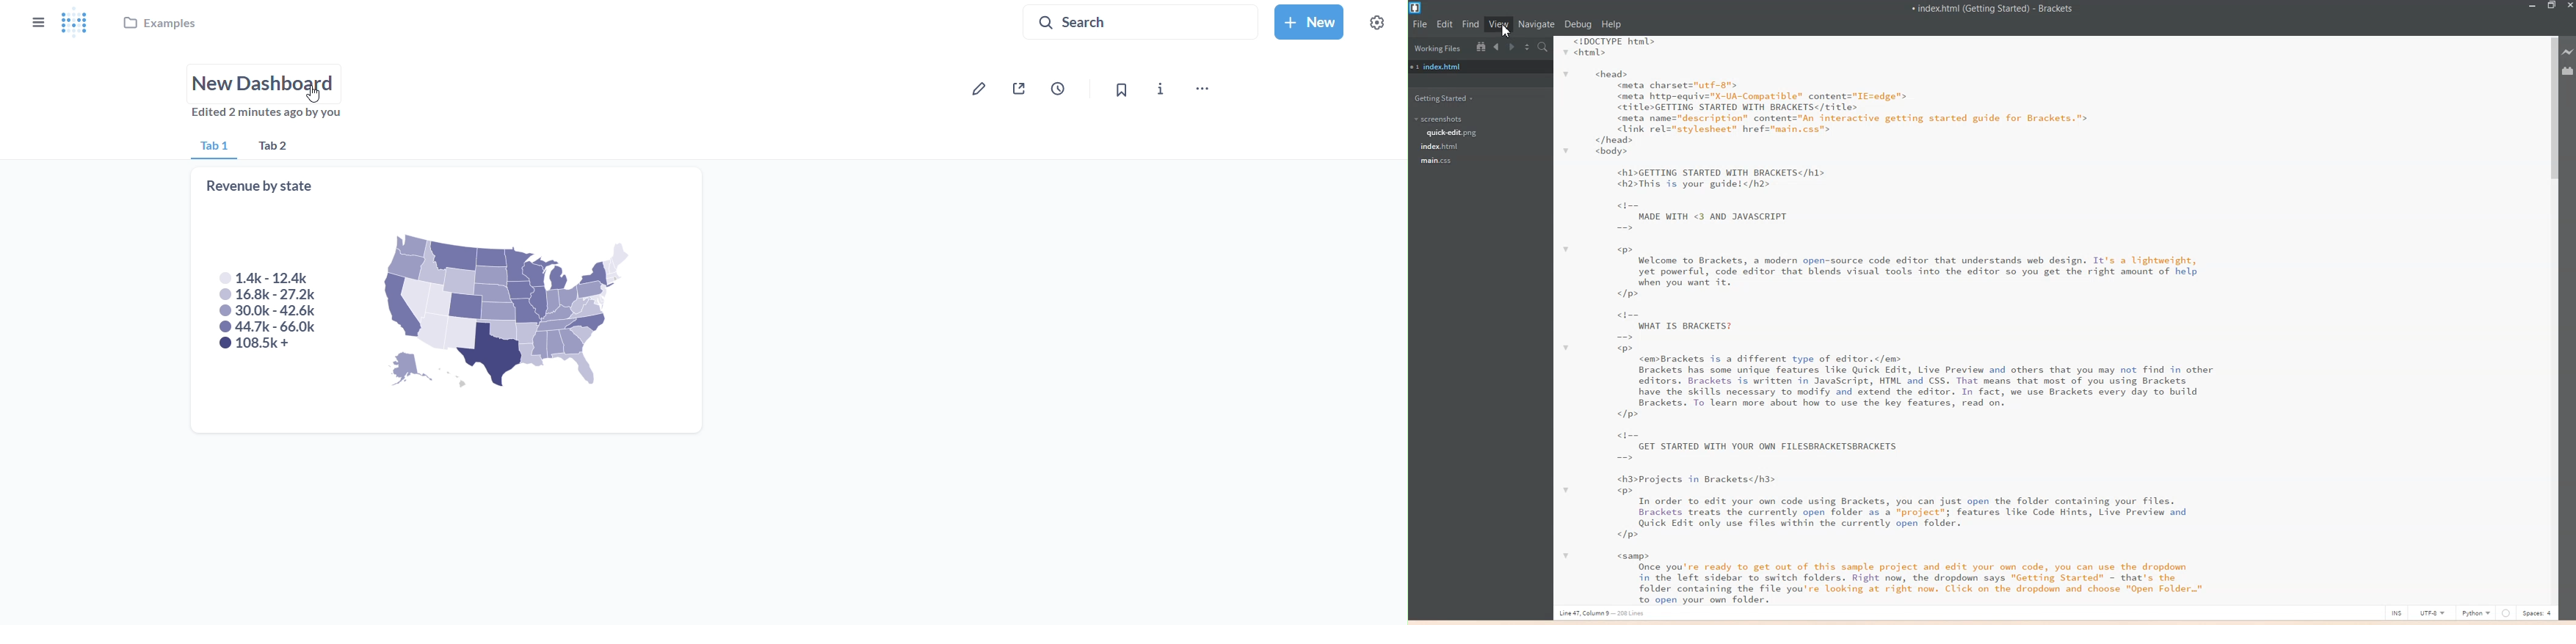 Image resolution: width=2576 pixels, height=644 pixels. I want to click on Screenshots, so click(1439, 119).